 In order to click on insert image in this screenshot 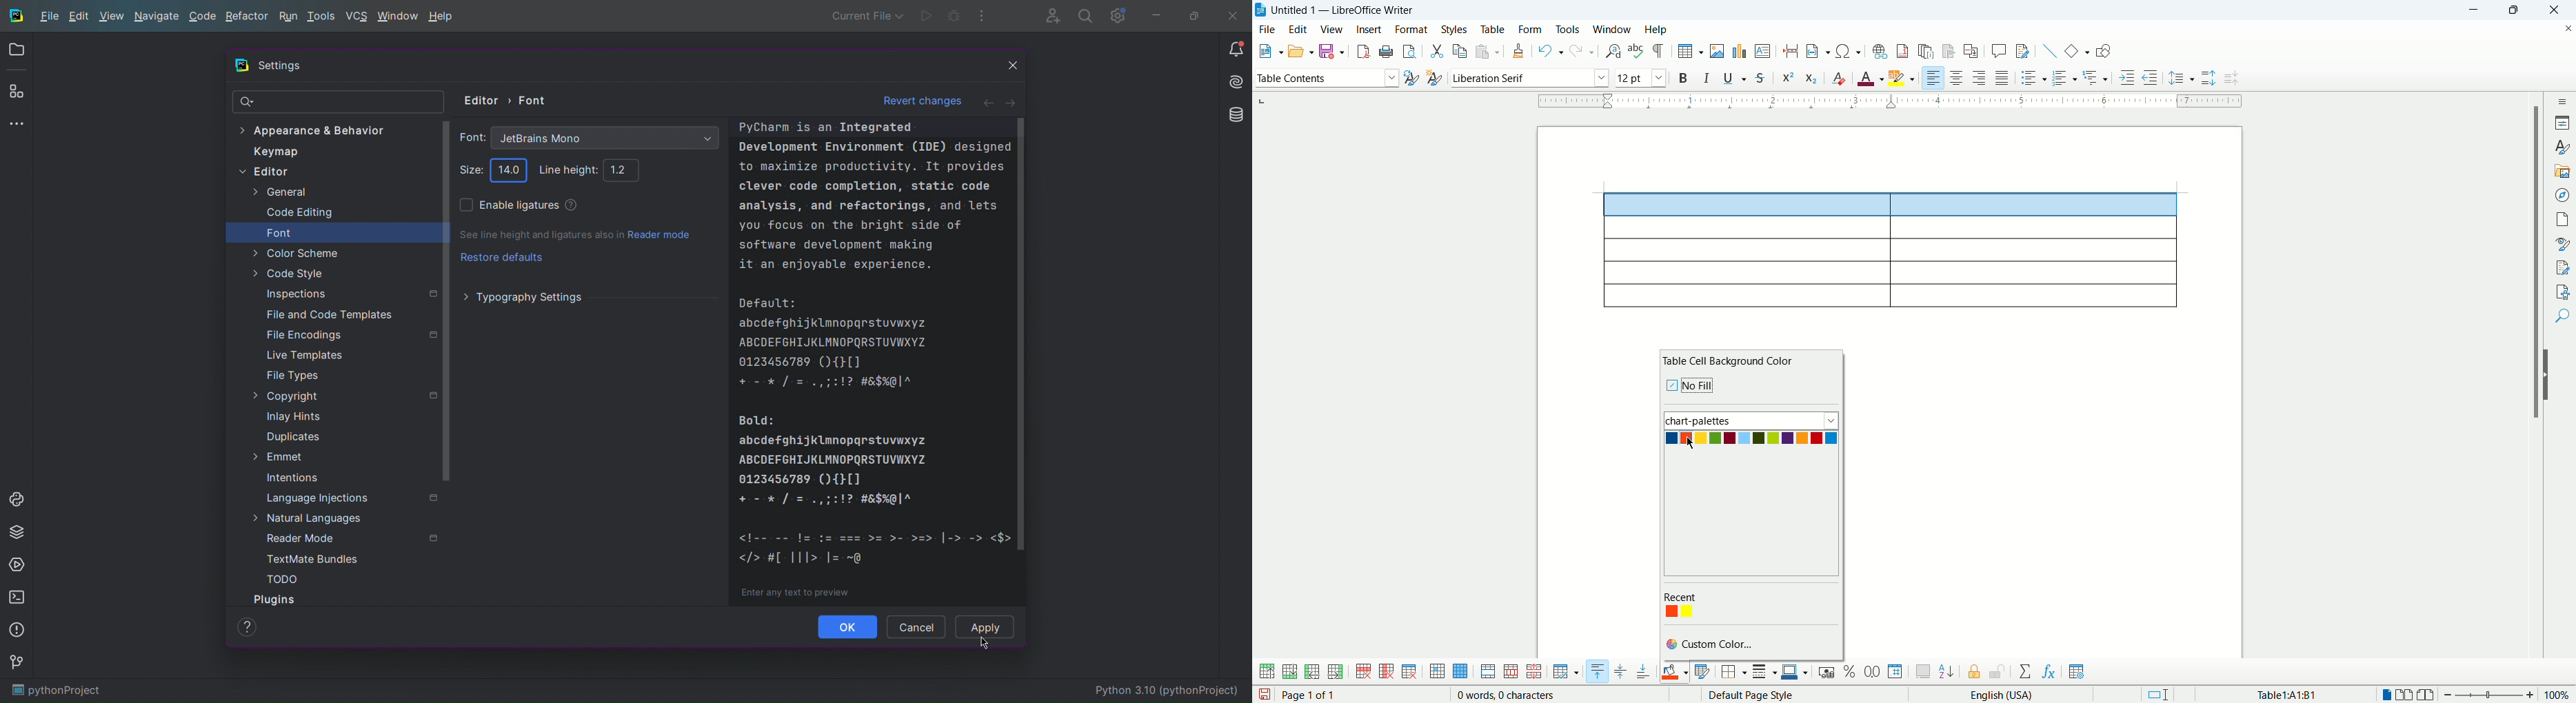, I will do `click(1718, 51)`.